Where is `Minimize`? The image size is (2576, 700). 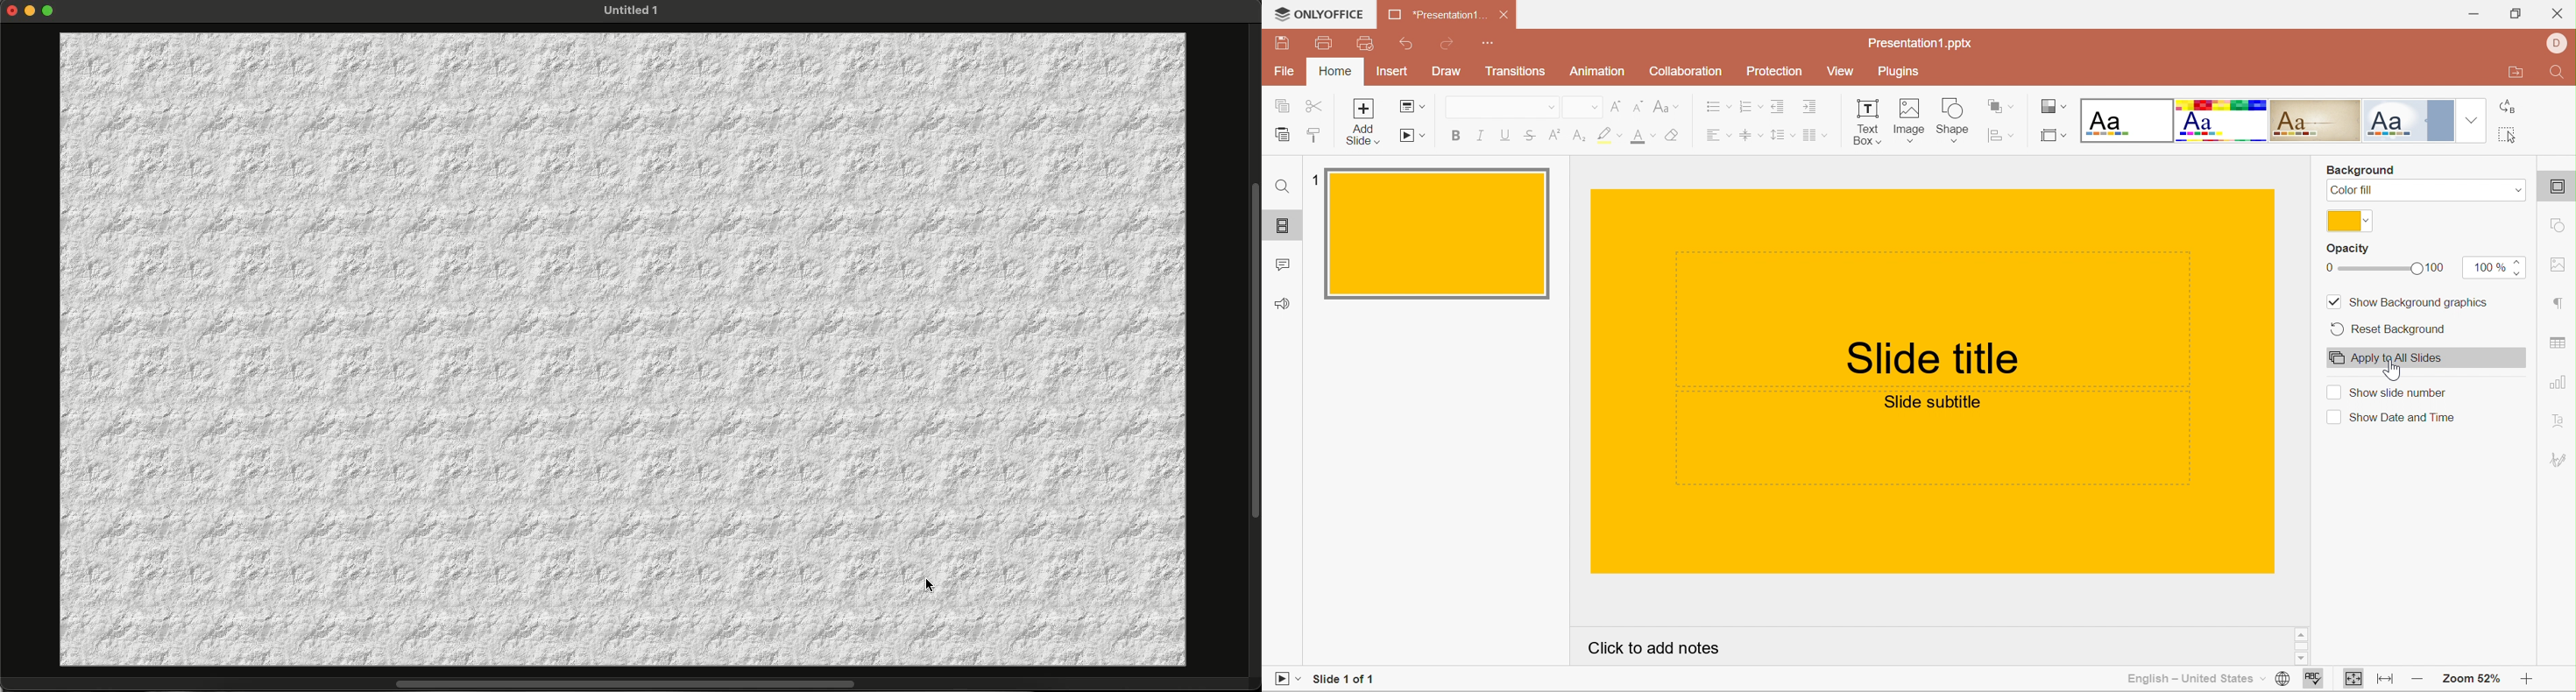
Minimize is located at coordinates (2473, 14).